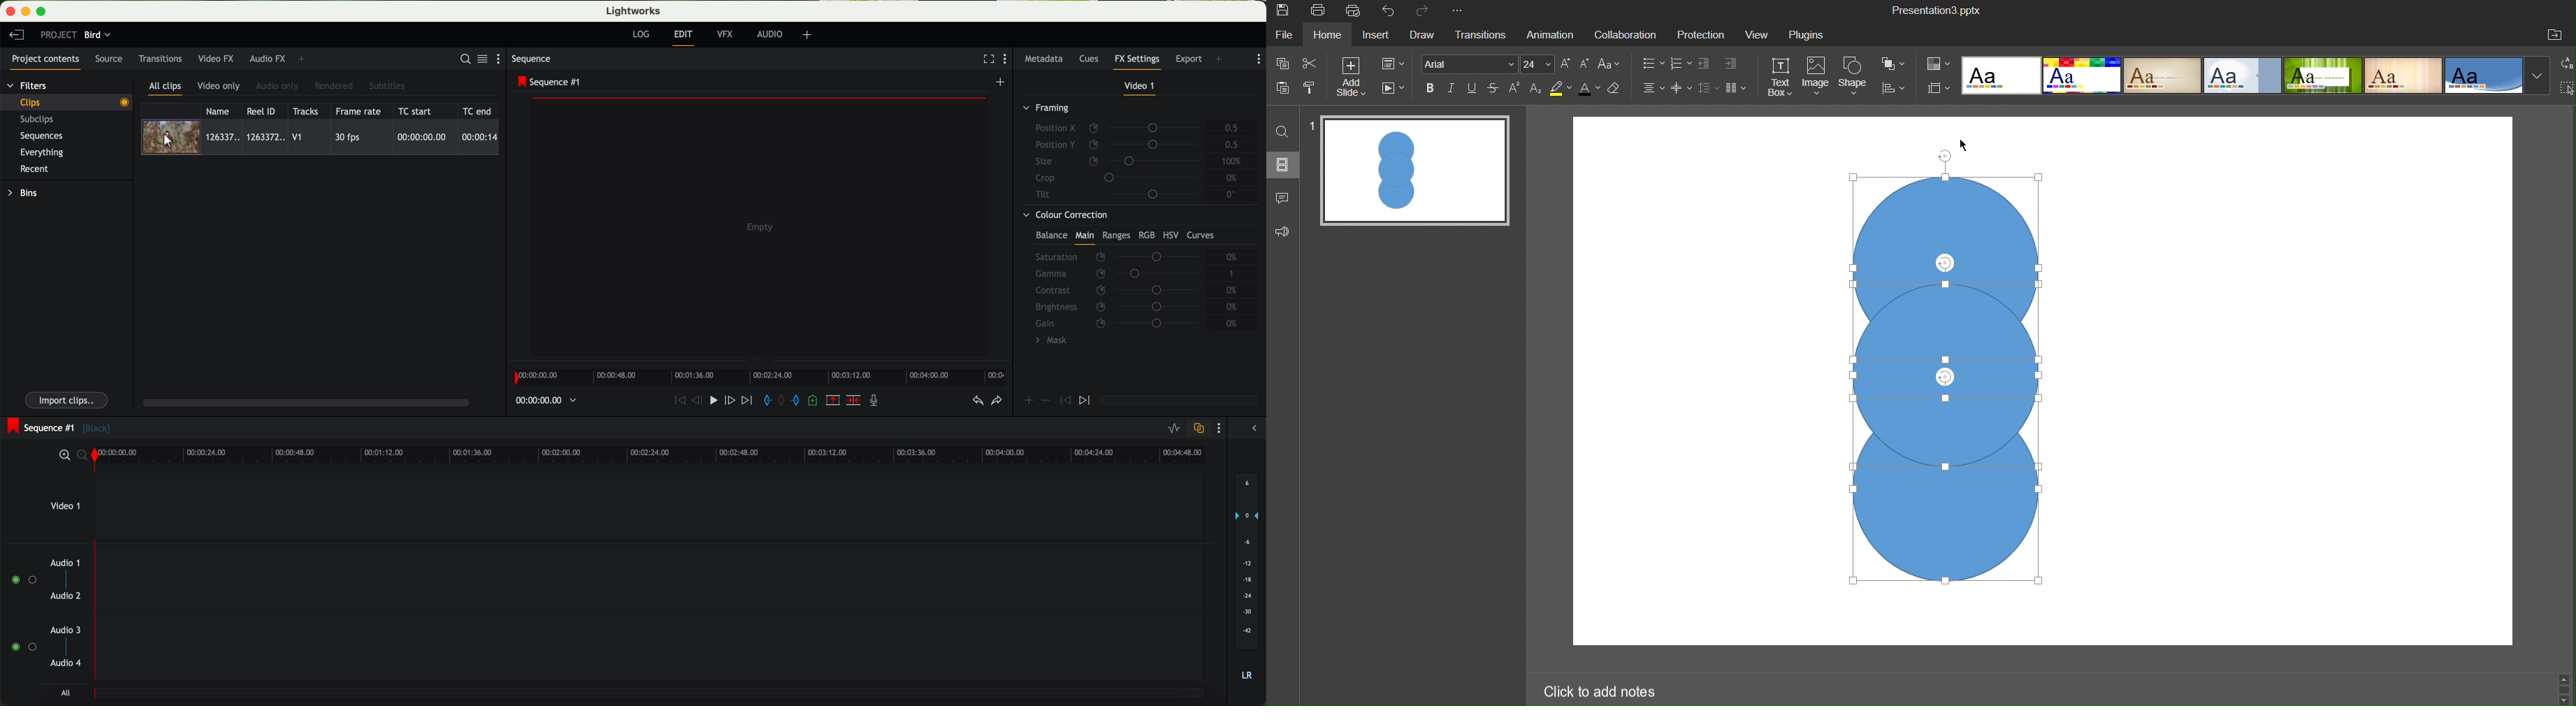  Describe the element at coordinates (1482, 36) in the screenshot. I see `Transitions` at that location.